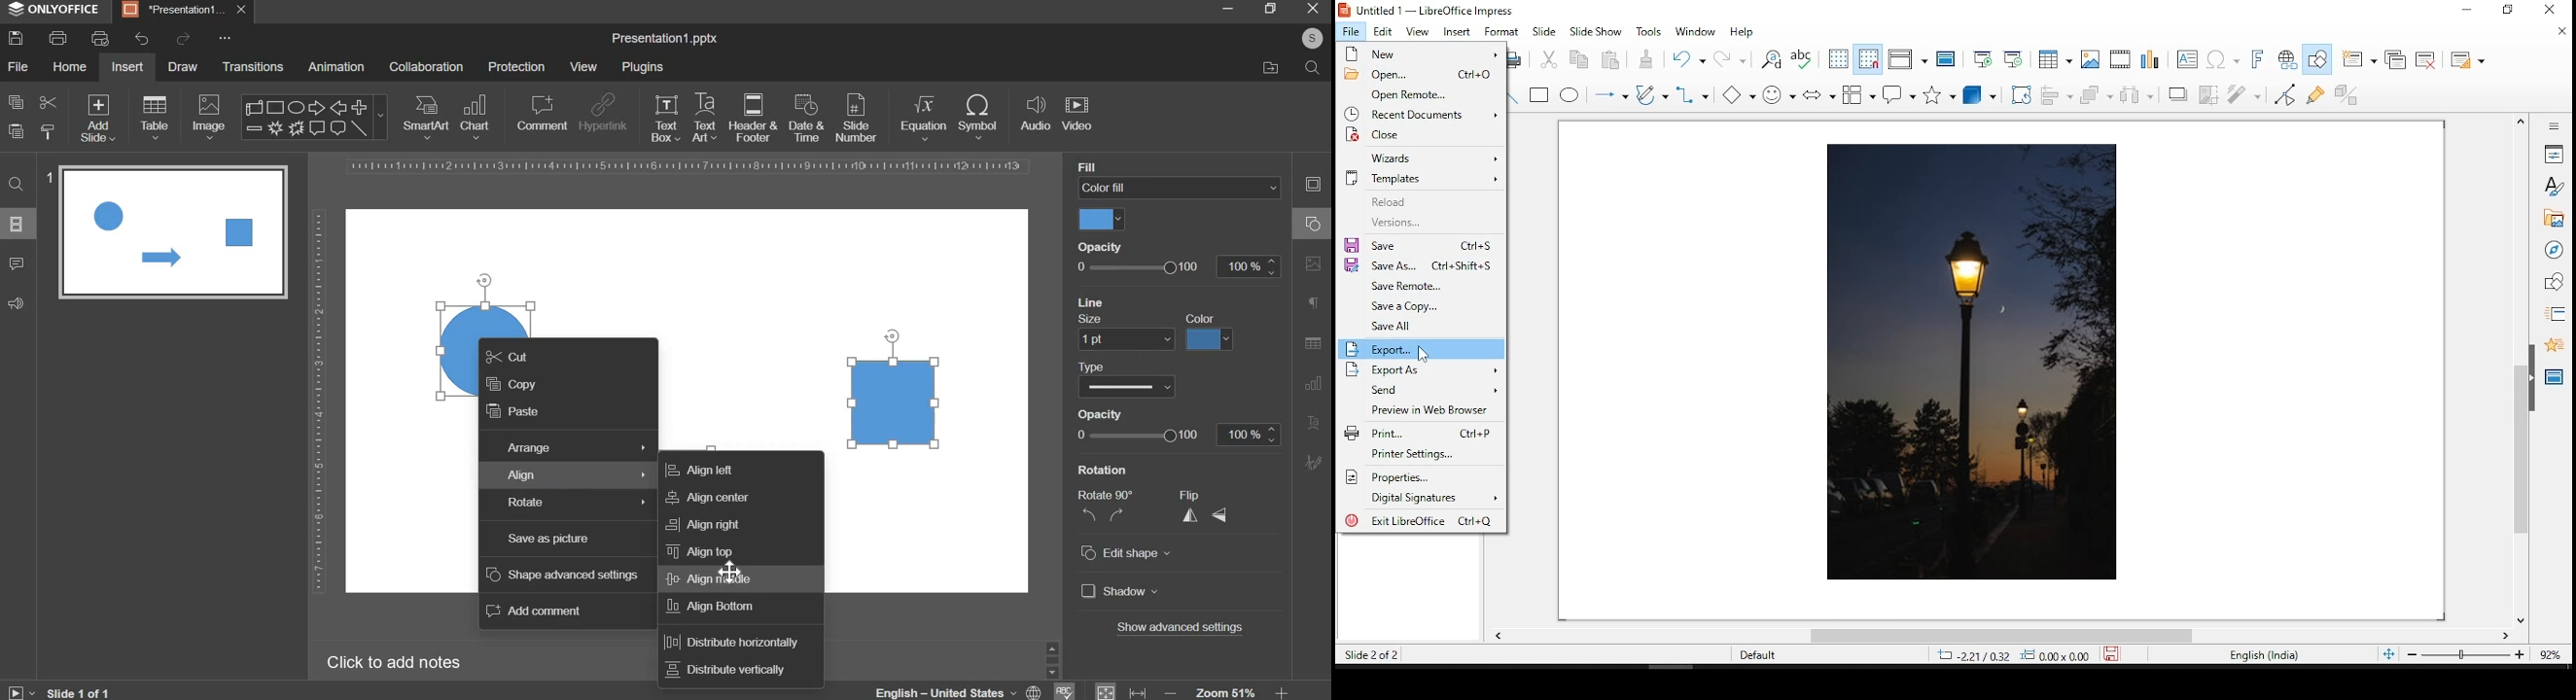 The width and height of the screenshot is (2576, 700). What do you see at coordinates (1195, 515) in the screenshot?
I see `flip horizontal` at bounding box center [1195, 515].